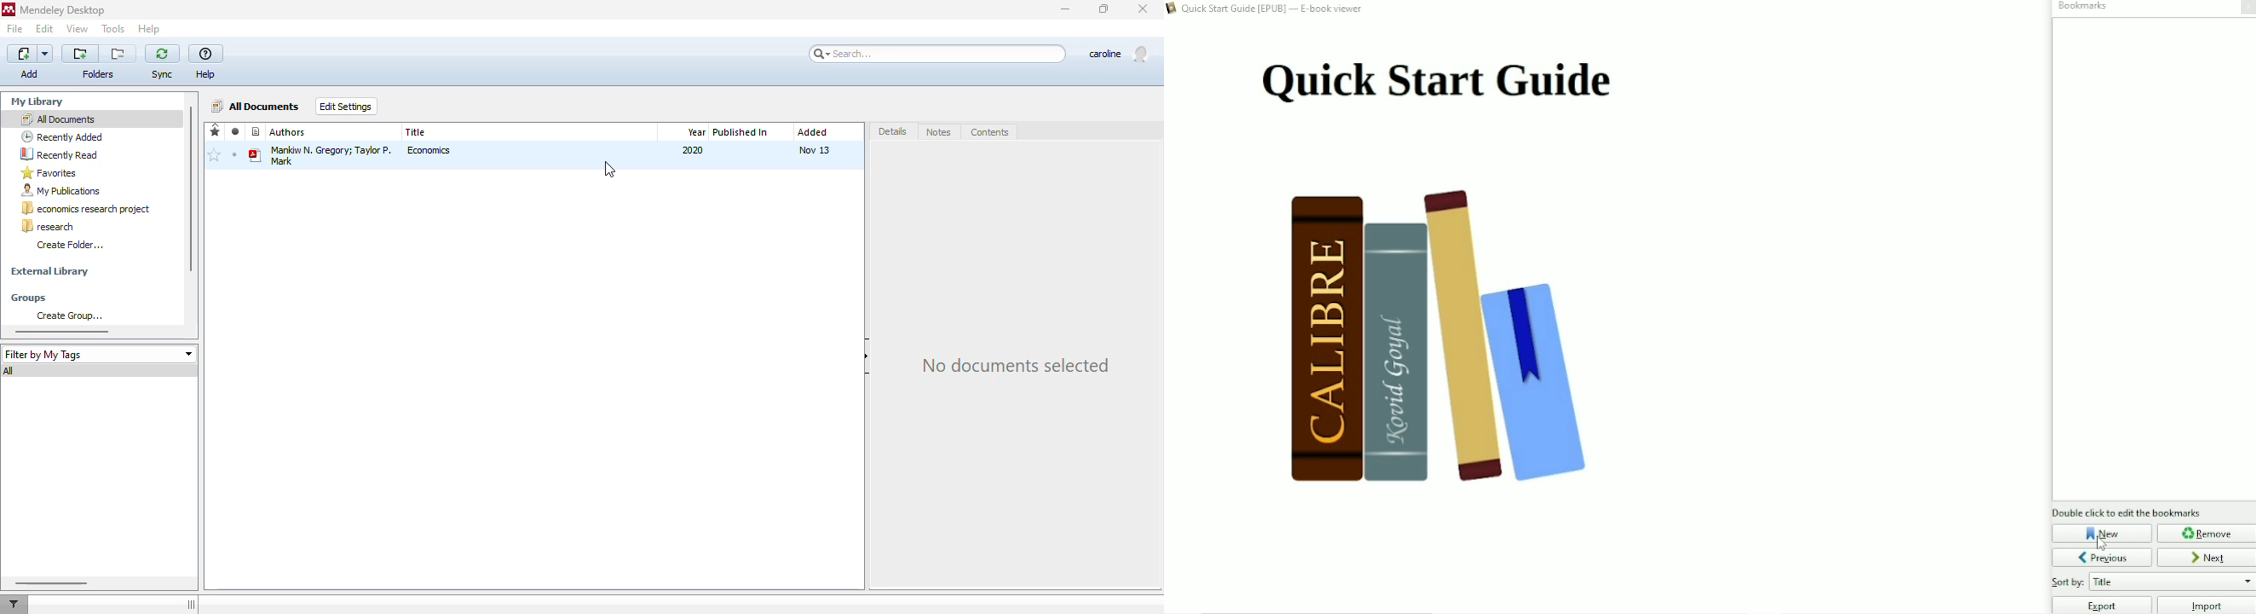  What do you see at coordinates (215, 130) in the screenshot?
I see `favorites` at bounding box center [215, 130].